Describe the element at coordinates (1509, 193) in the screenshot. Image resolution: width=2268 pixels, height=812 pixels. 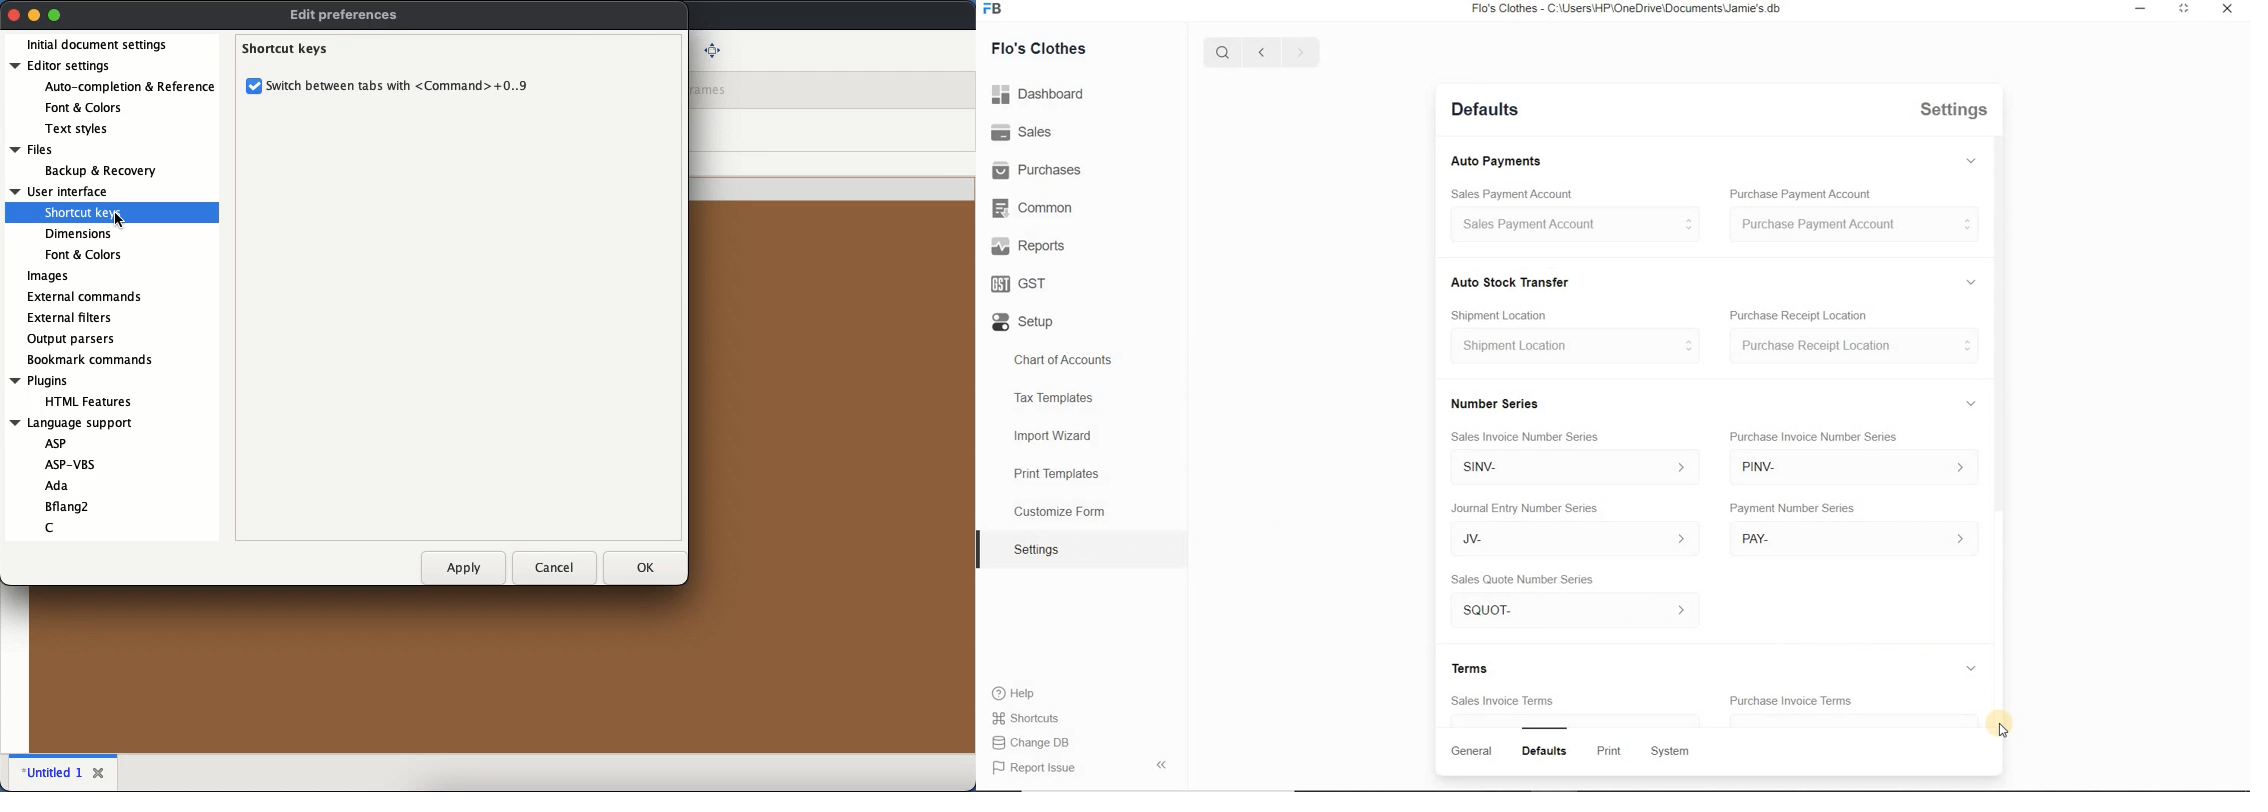
I see `Sales Payment Account` at that location.